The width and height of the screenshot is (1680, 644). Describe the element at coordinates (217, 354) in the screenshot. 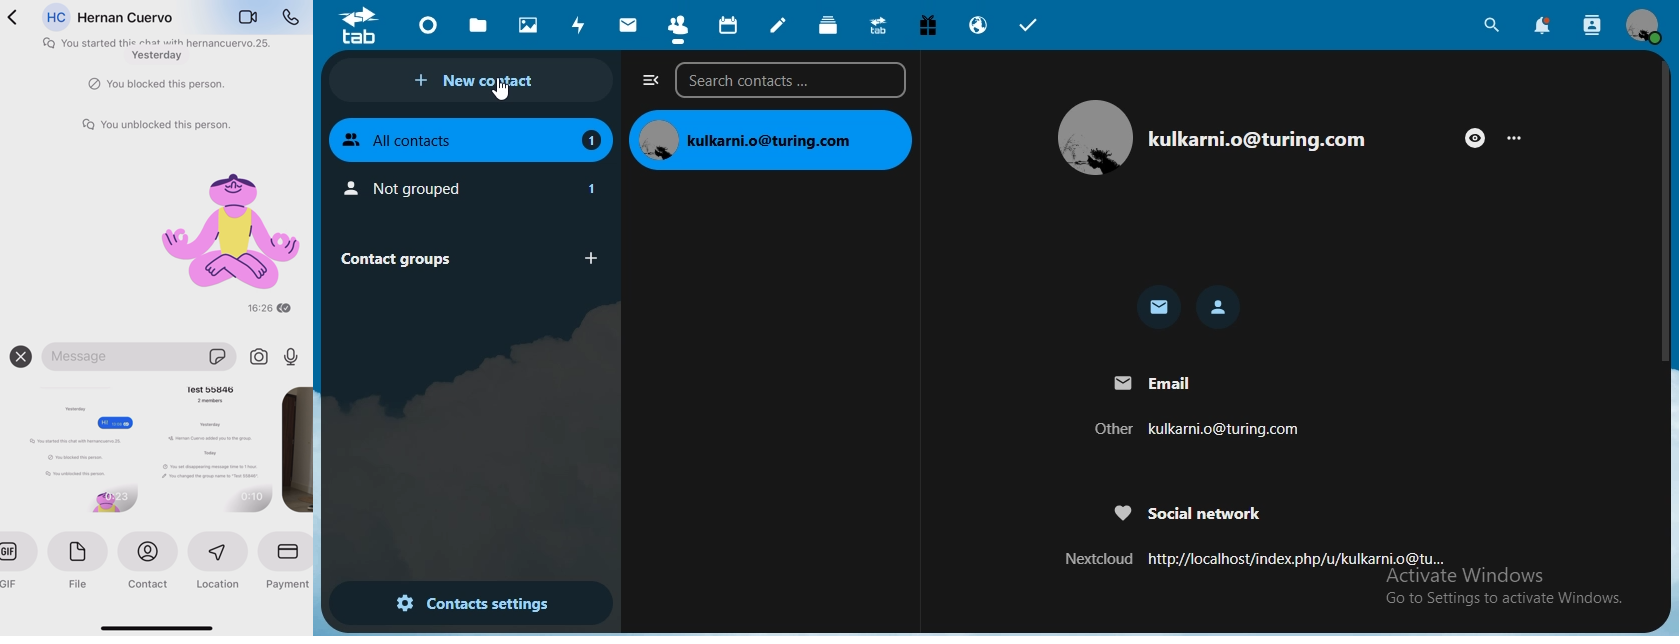

I see `gif/sticker` at that location.